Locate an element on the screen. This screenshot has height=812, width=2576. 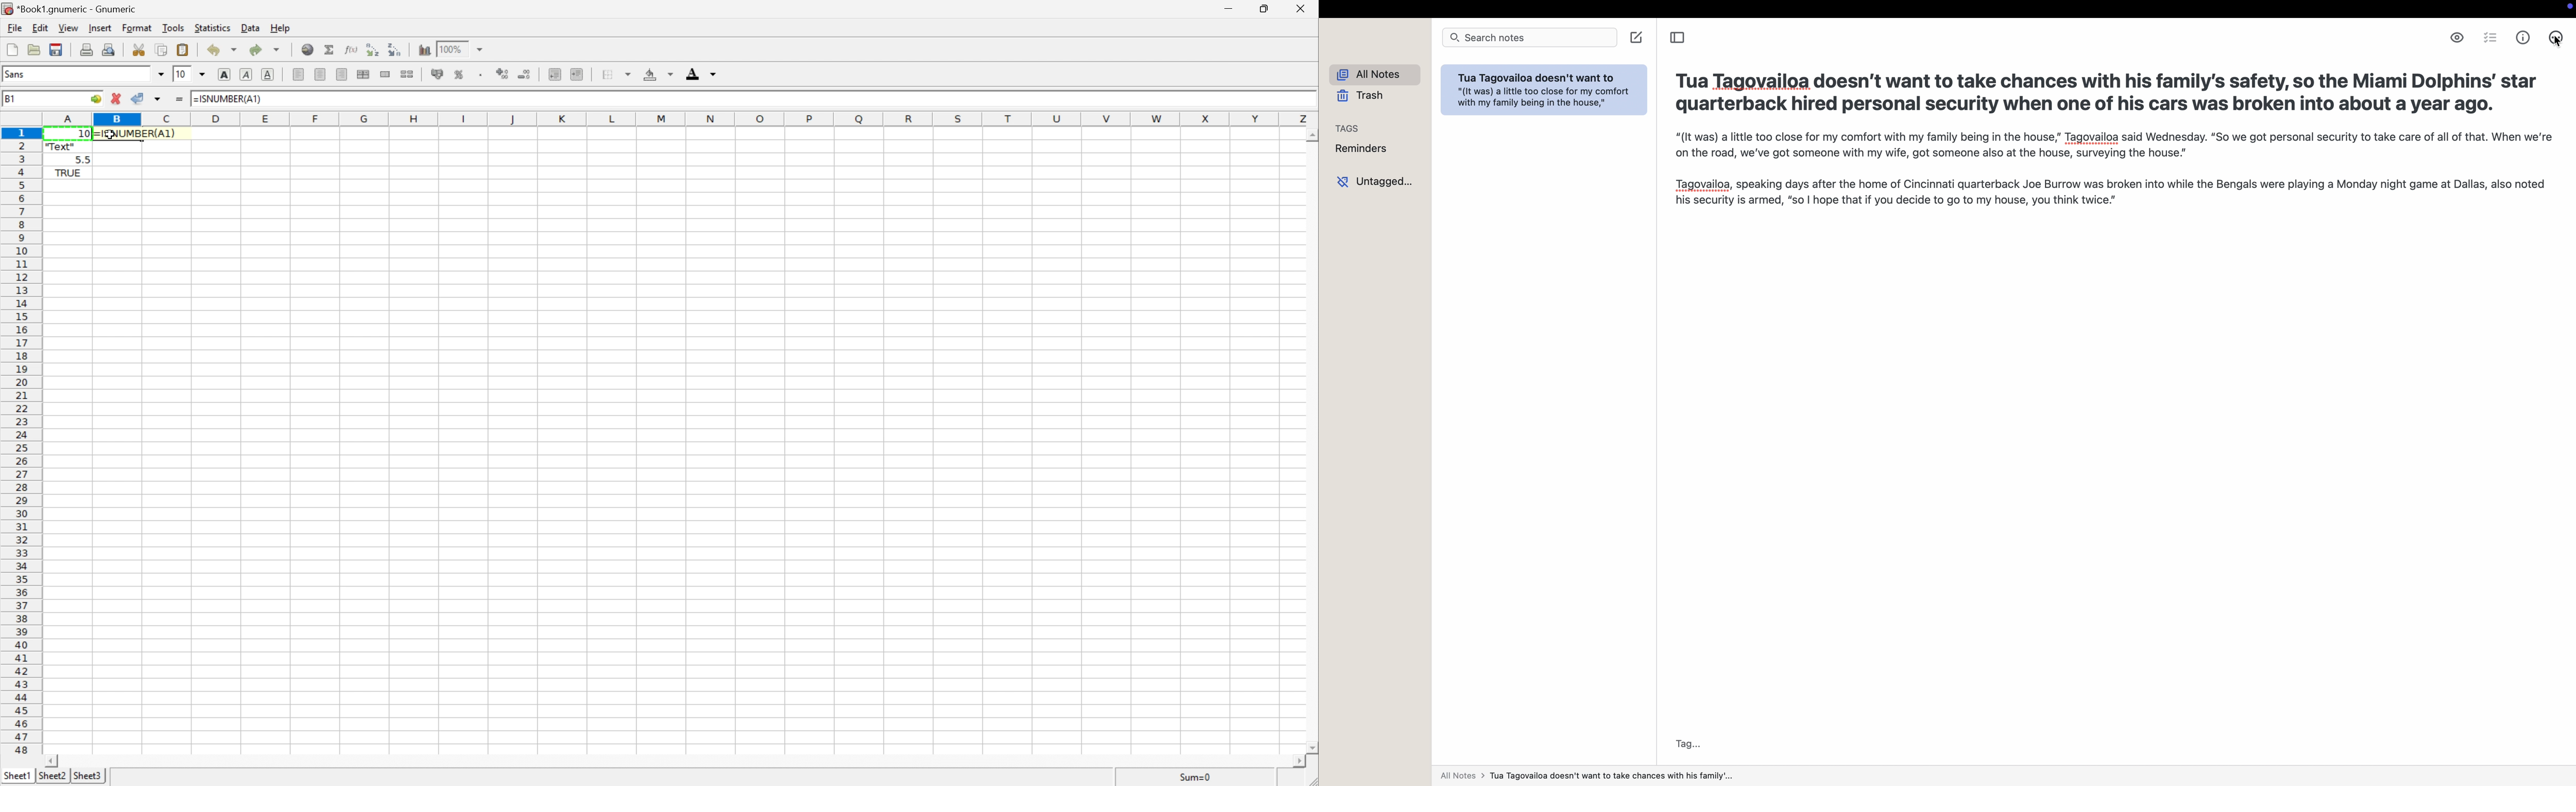
Redo is located at coordinates (265, 48).